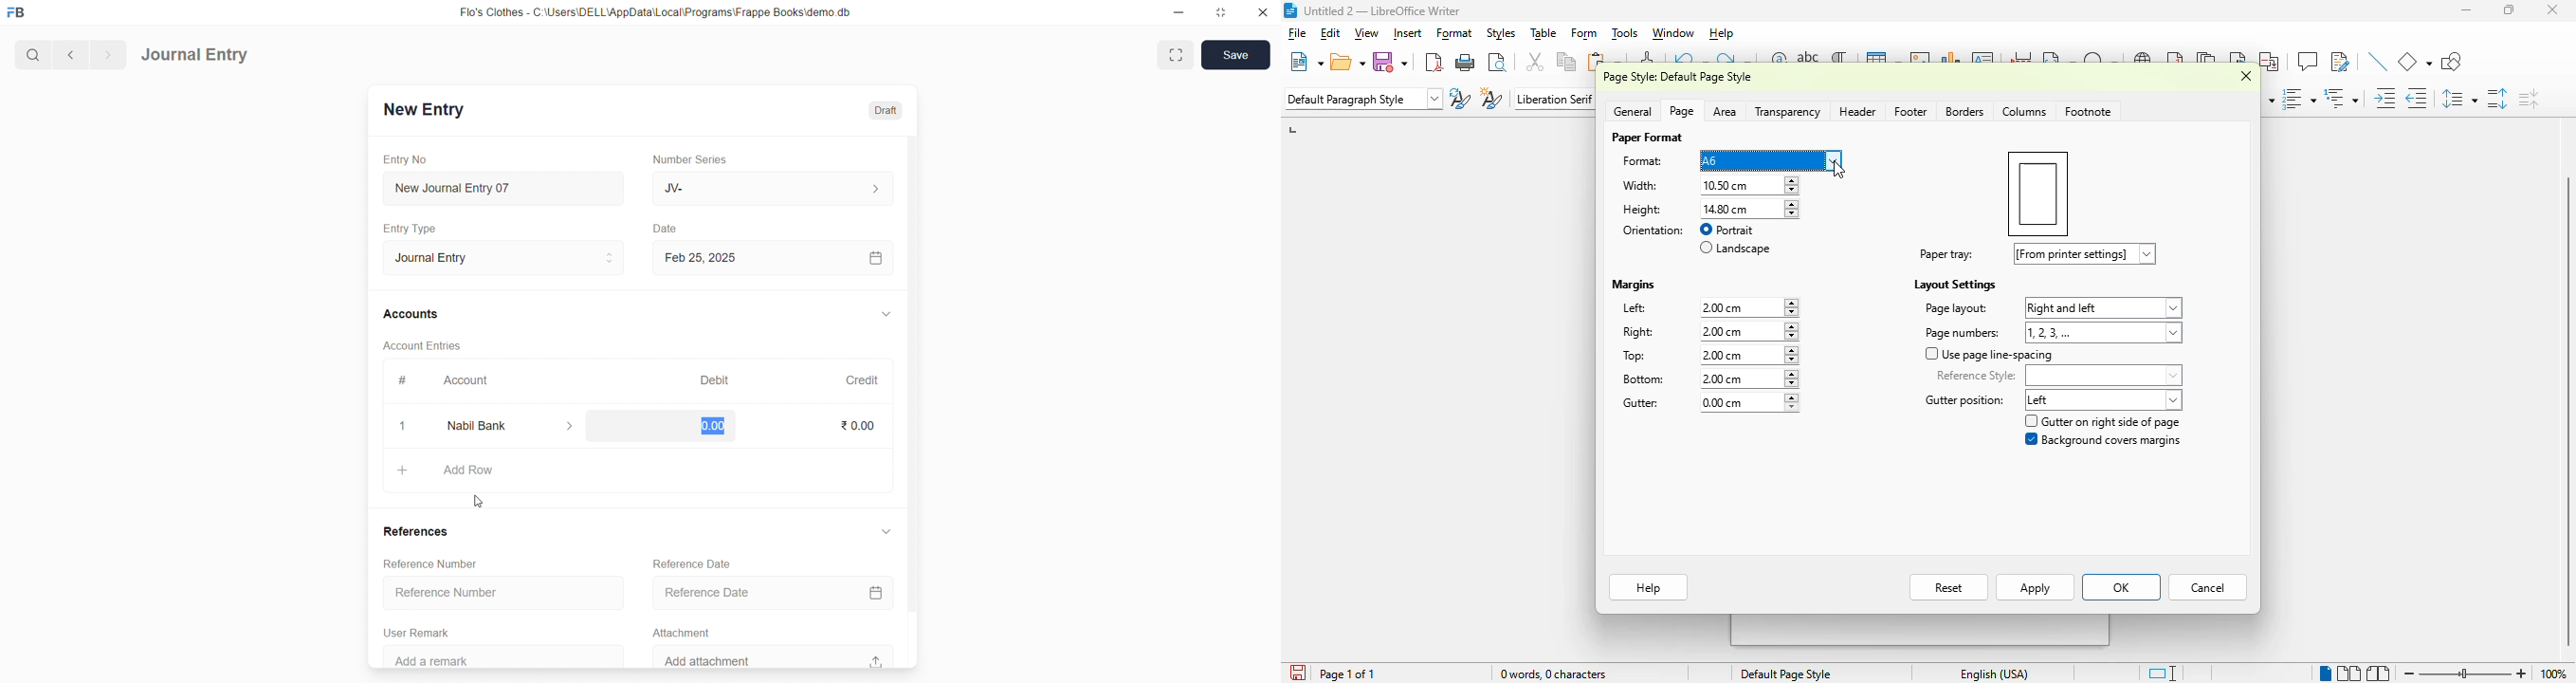 Image resolution: width=2576 pixels, height=700 pixels. Describe the element at coordinates (912, 400) in the screenshot. I see `vertical scroll bar` at that location.